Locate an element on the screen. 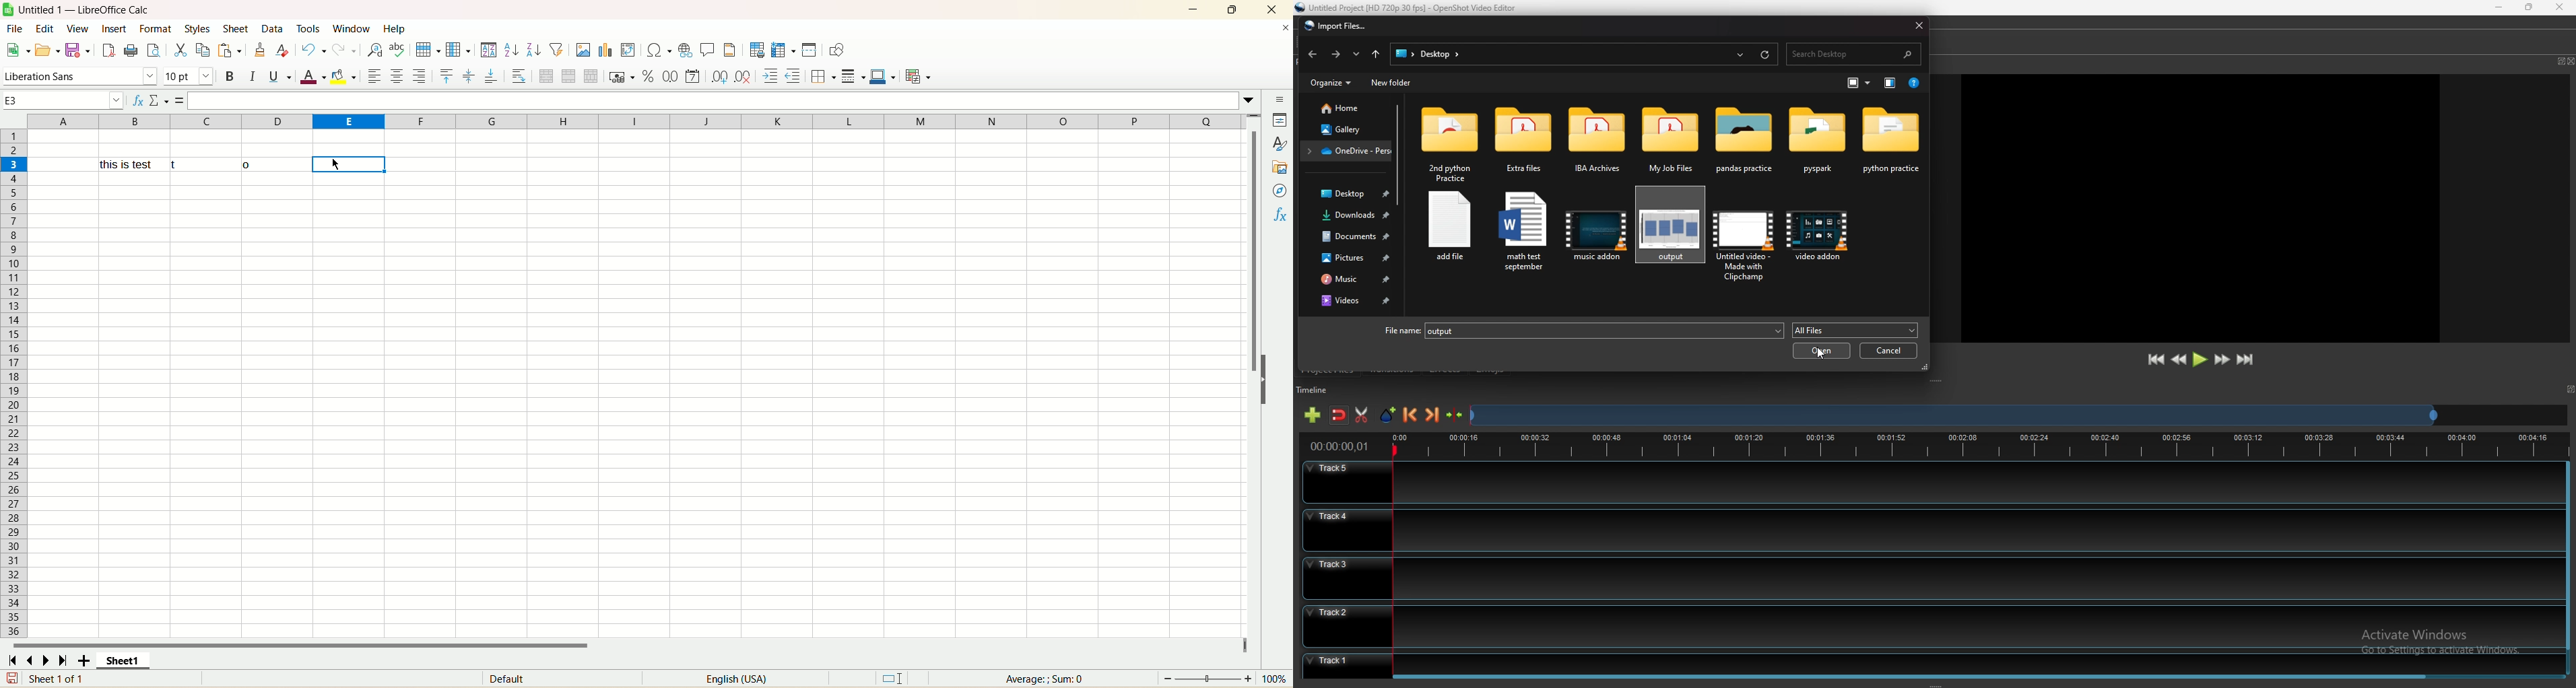 This screenshot has height=700, width=2576. header and footers is located at coordinates (730, 50).